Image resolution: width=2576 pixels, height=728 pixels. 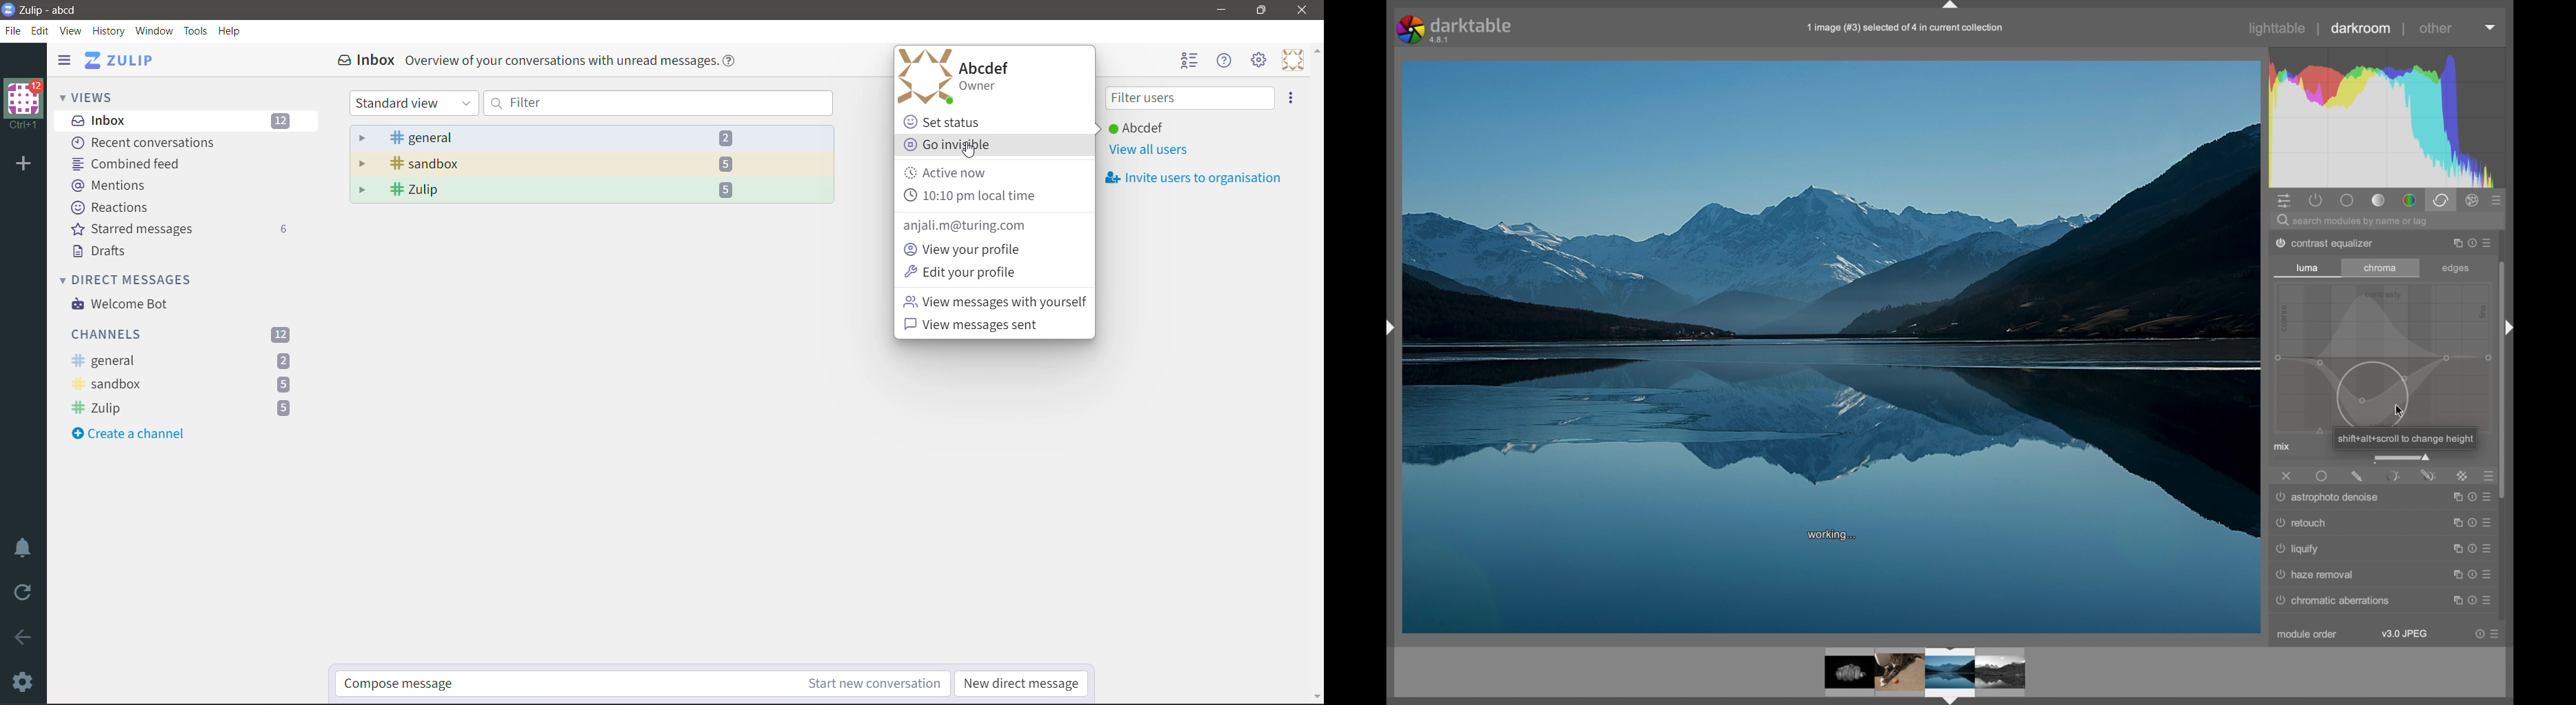 I want to click on general -unread messages count, so click(x=183, y=361).